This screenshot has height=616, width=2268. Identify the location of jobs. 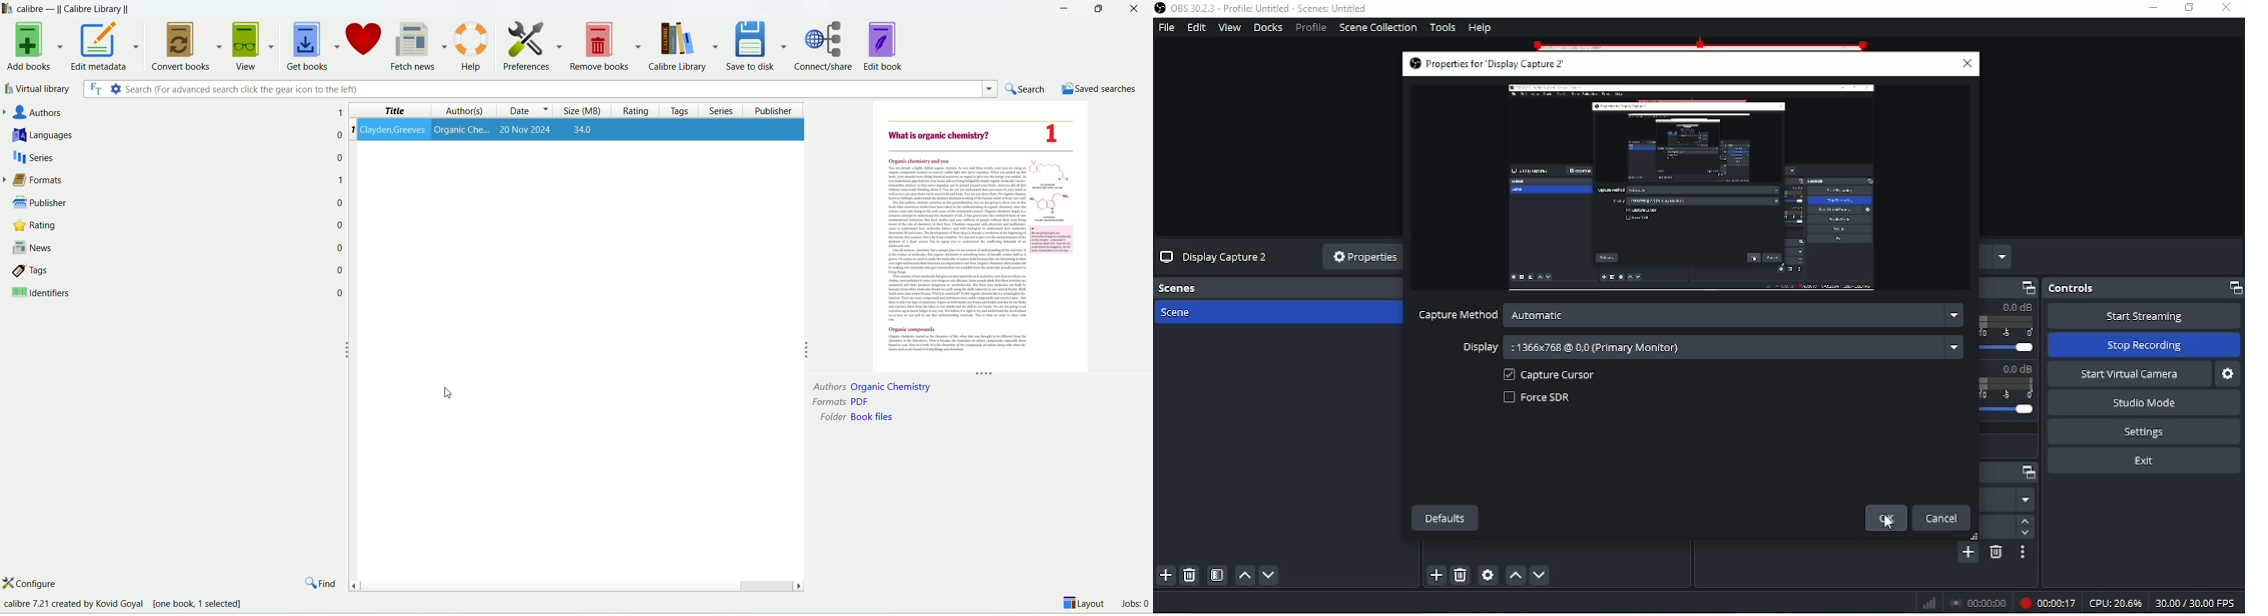
(1135, 605).